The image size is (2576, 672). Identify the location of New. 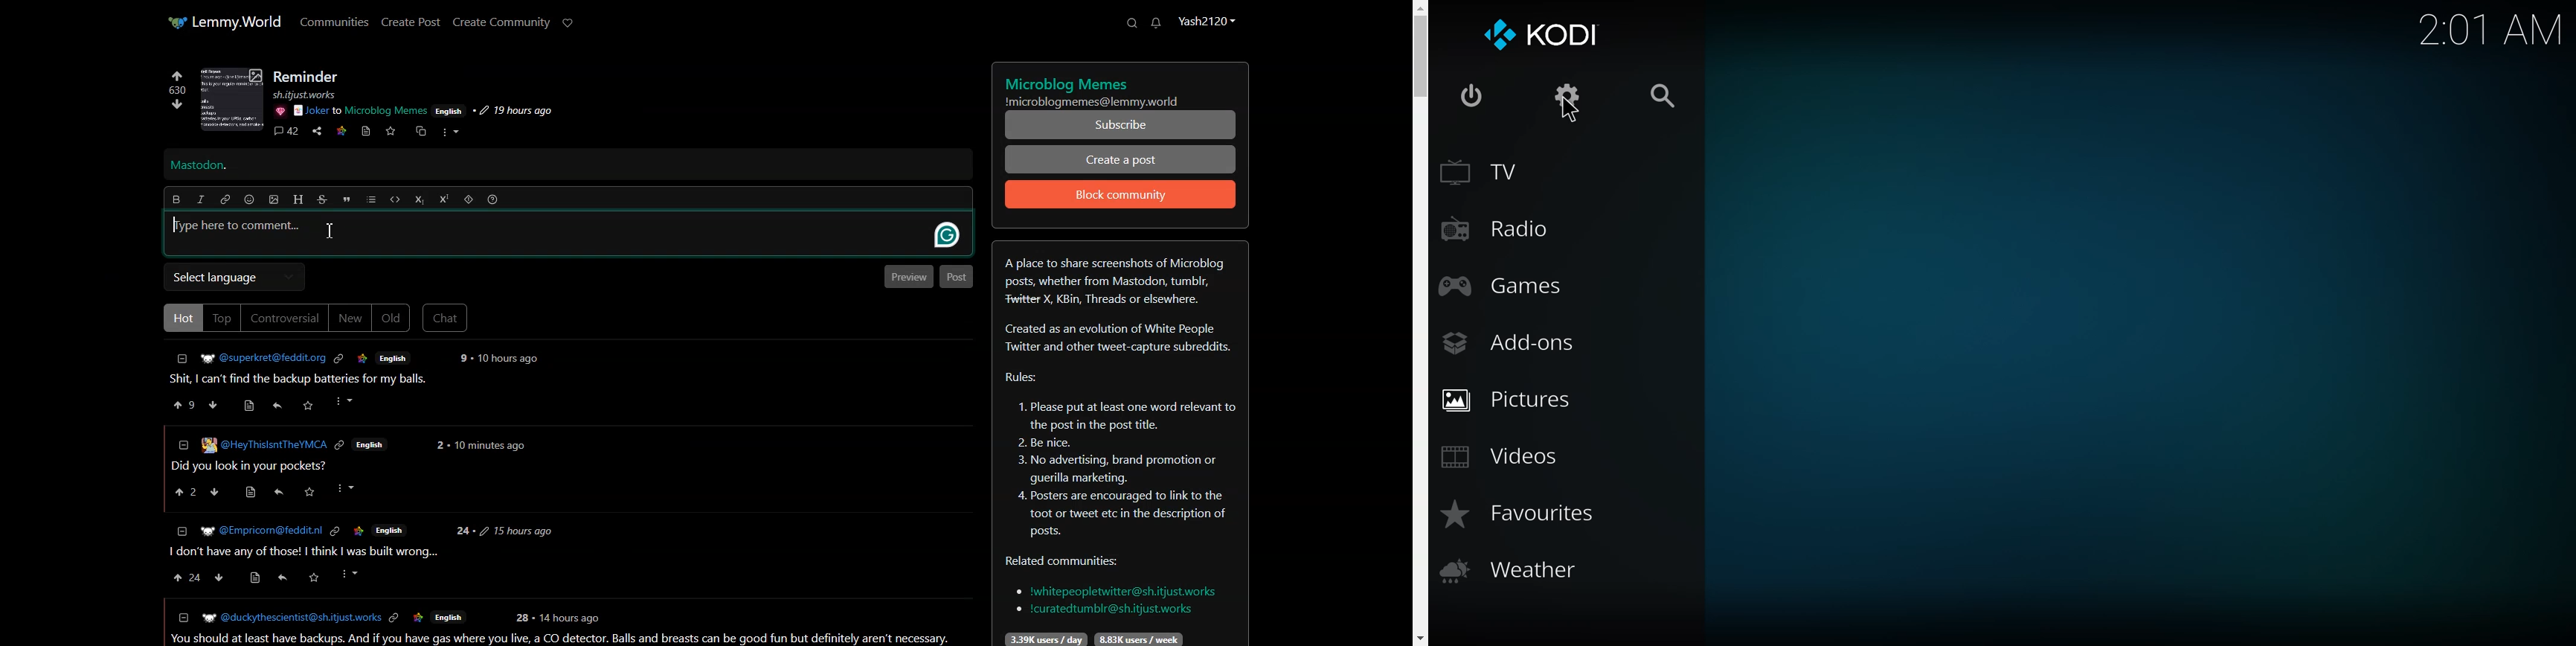
(350, 318).